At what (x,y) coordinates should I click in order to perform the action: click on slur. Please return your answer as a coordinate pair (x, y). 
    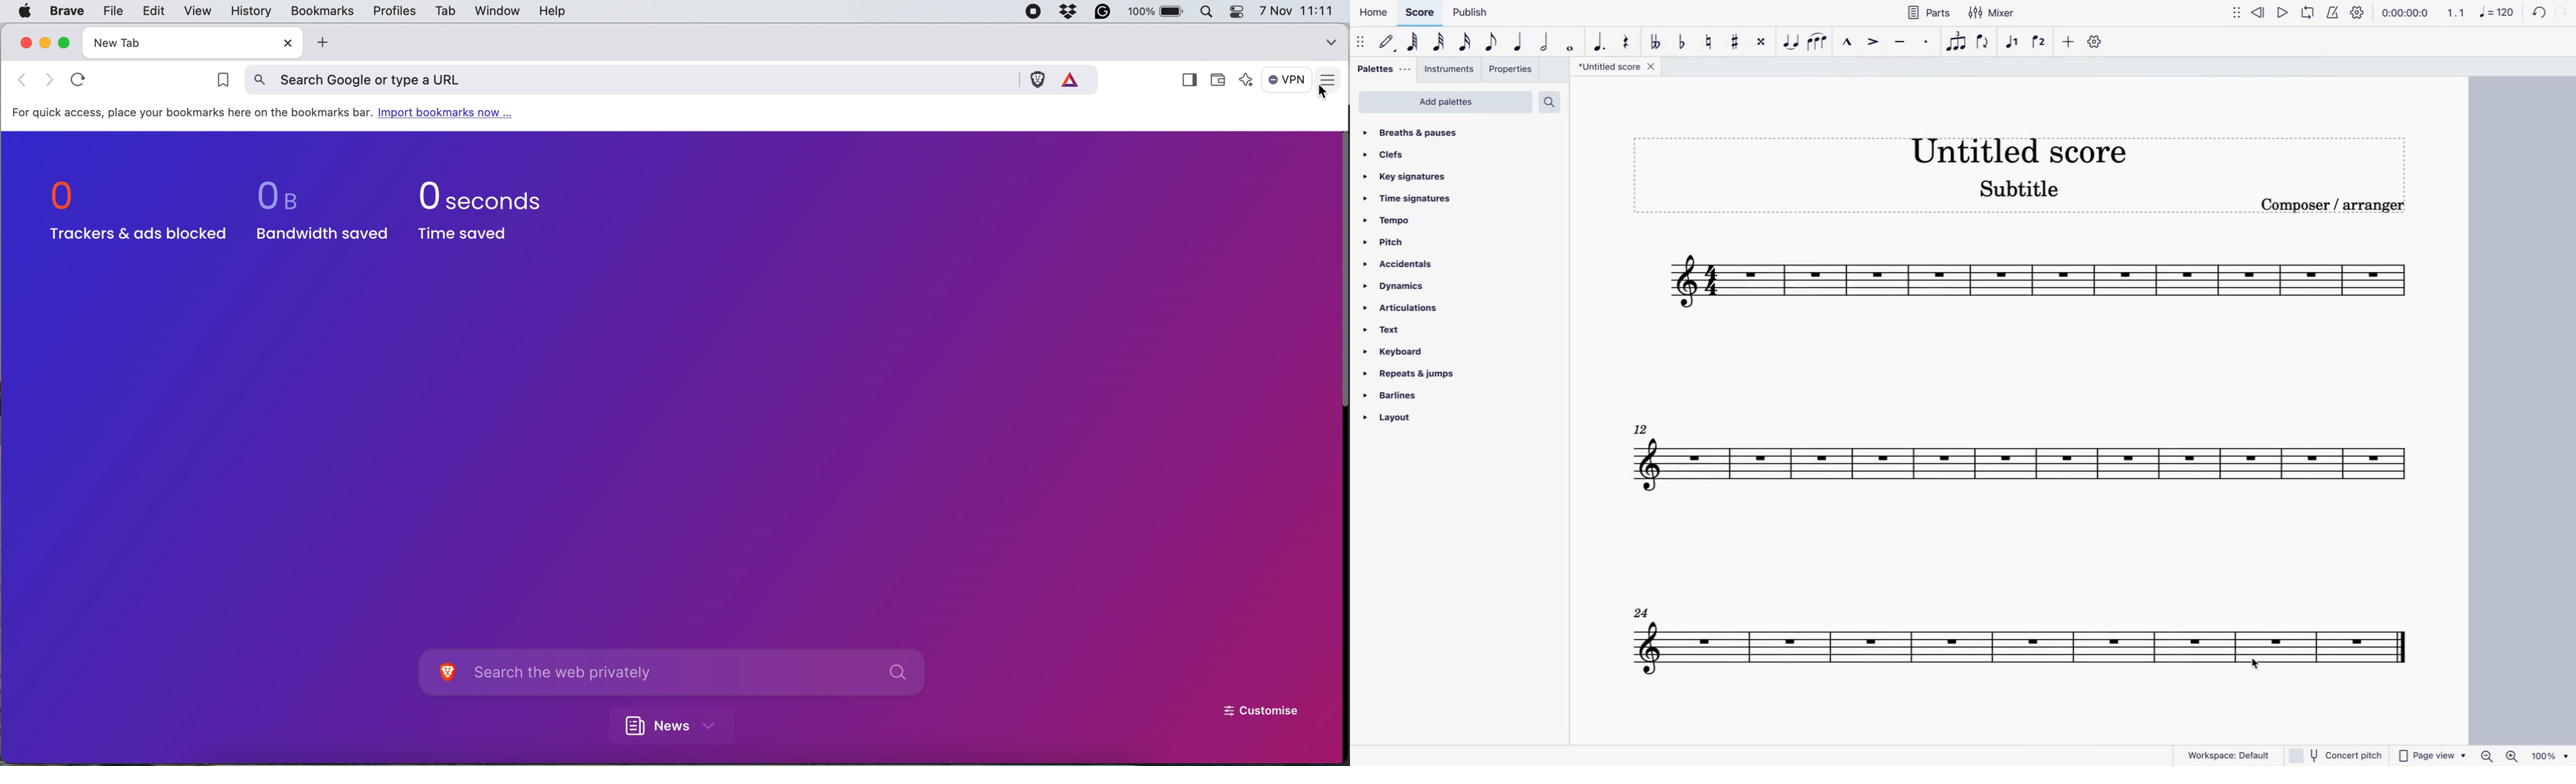
    Looking at the image, I should click on (1819, 45).